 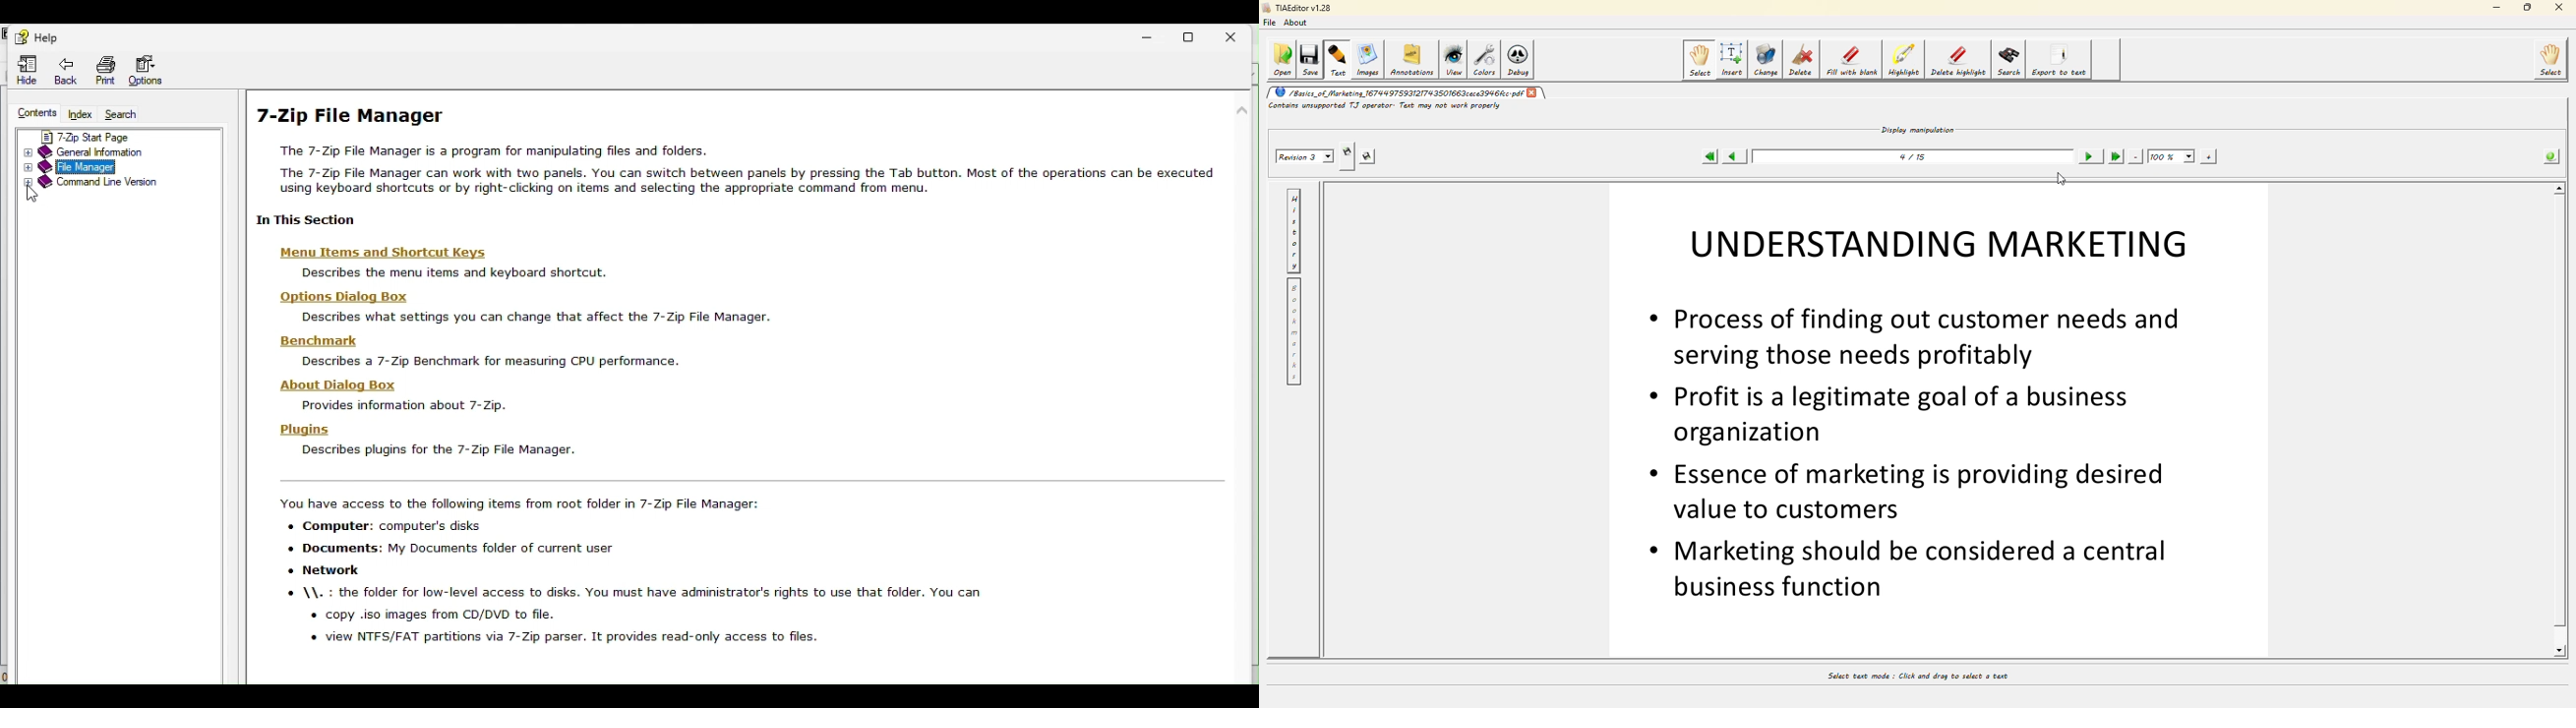 What do you see at coordinates (742, 172) in the screenshot?
I see `The 7-Zip File Manager is a program for manipulating files and folders.
The 7-Zip File Manager can work with two panels. You can switch between panels by pressing the Tab button. Most of the operations can be executed
using keyboard shortcuts or by right-clicking on items and selecting the appropriate command from menu` at bounding box center [742, 172].